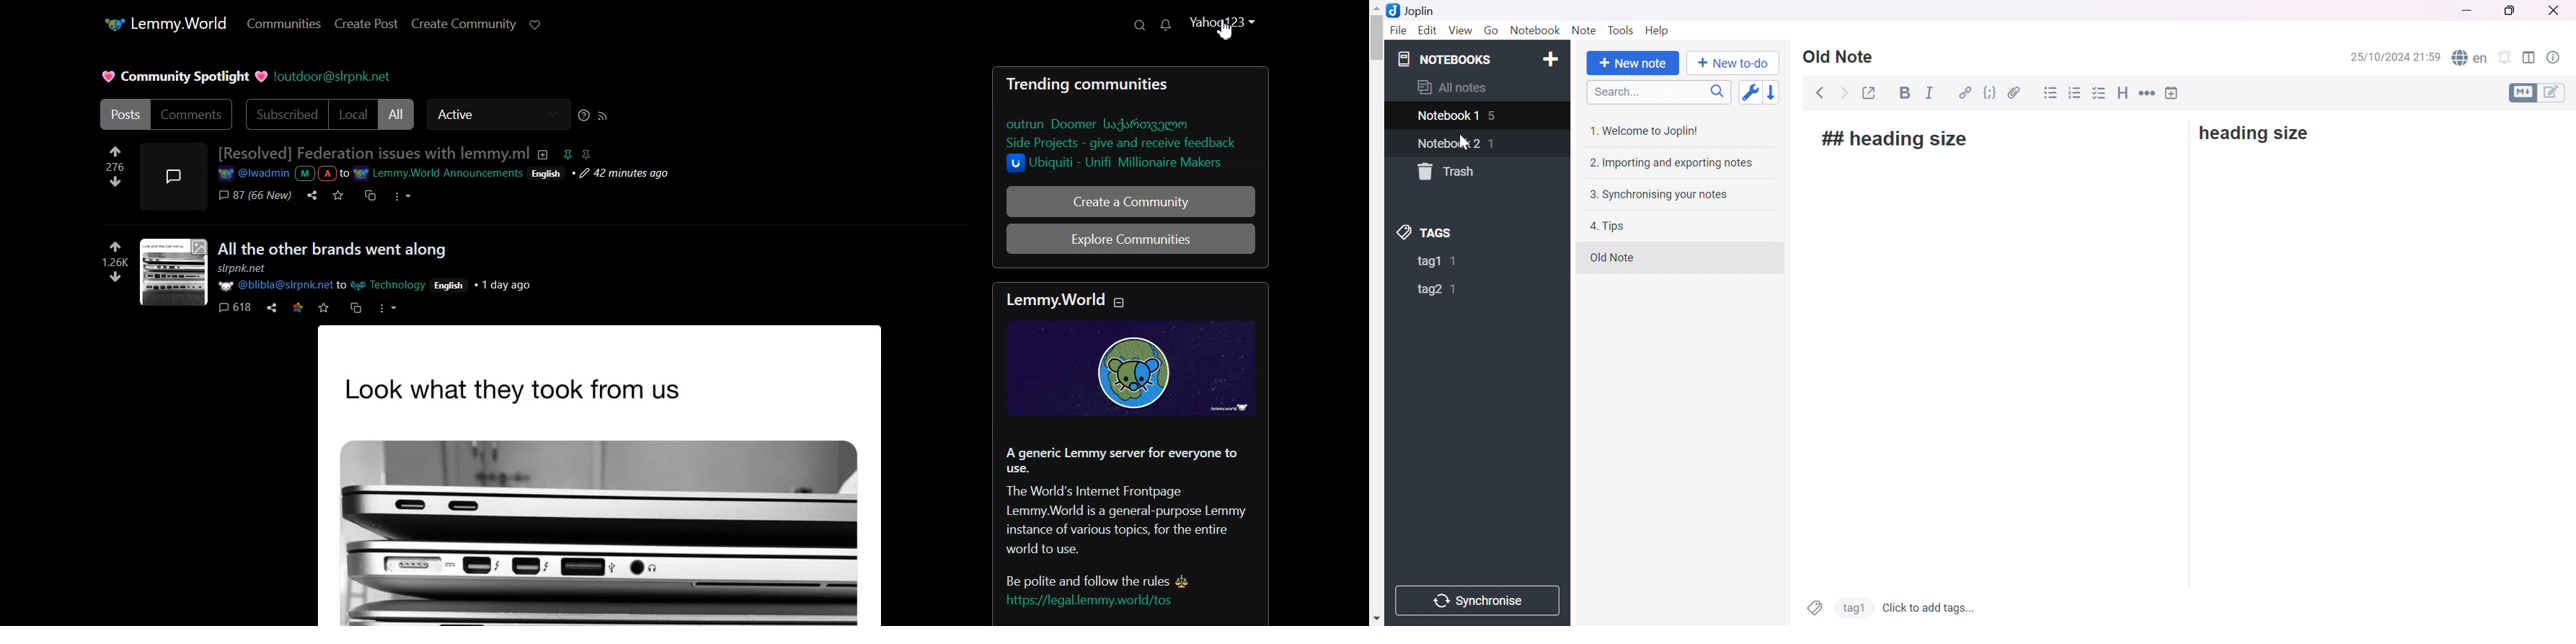  What do you see at coordinates (583, 115) in the screenshot?
I see `Sorting Help` at bounding box center [583, 115].